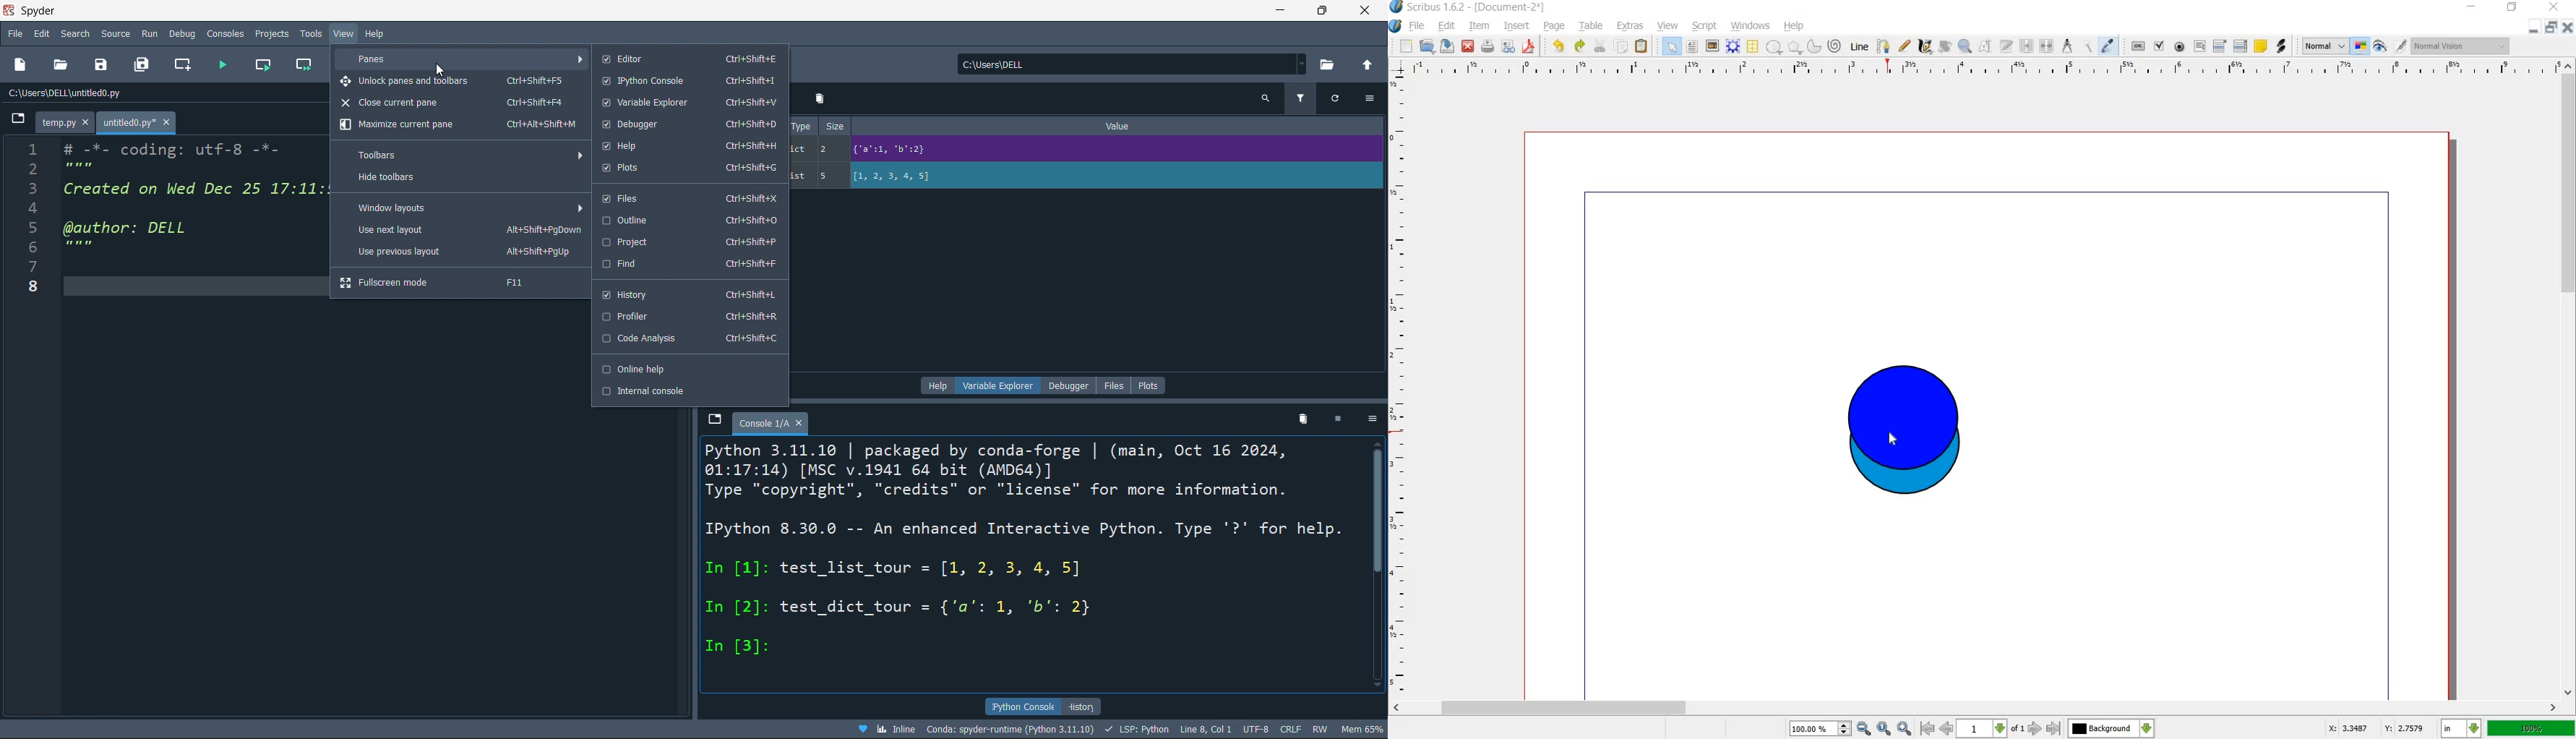 The image size is (2576, 756). I want to click on filter, so click(1301, 99).